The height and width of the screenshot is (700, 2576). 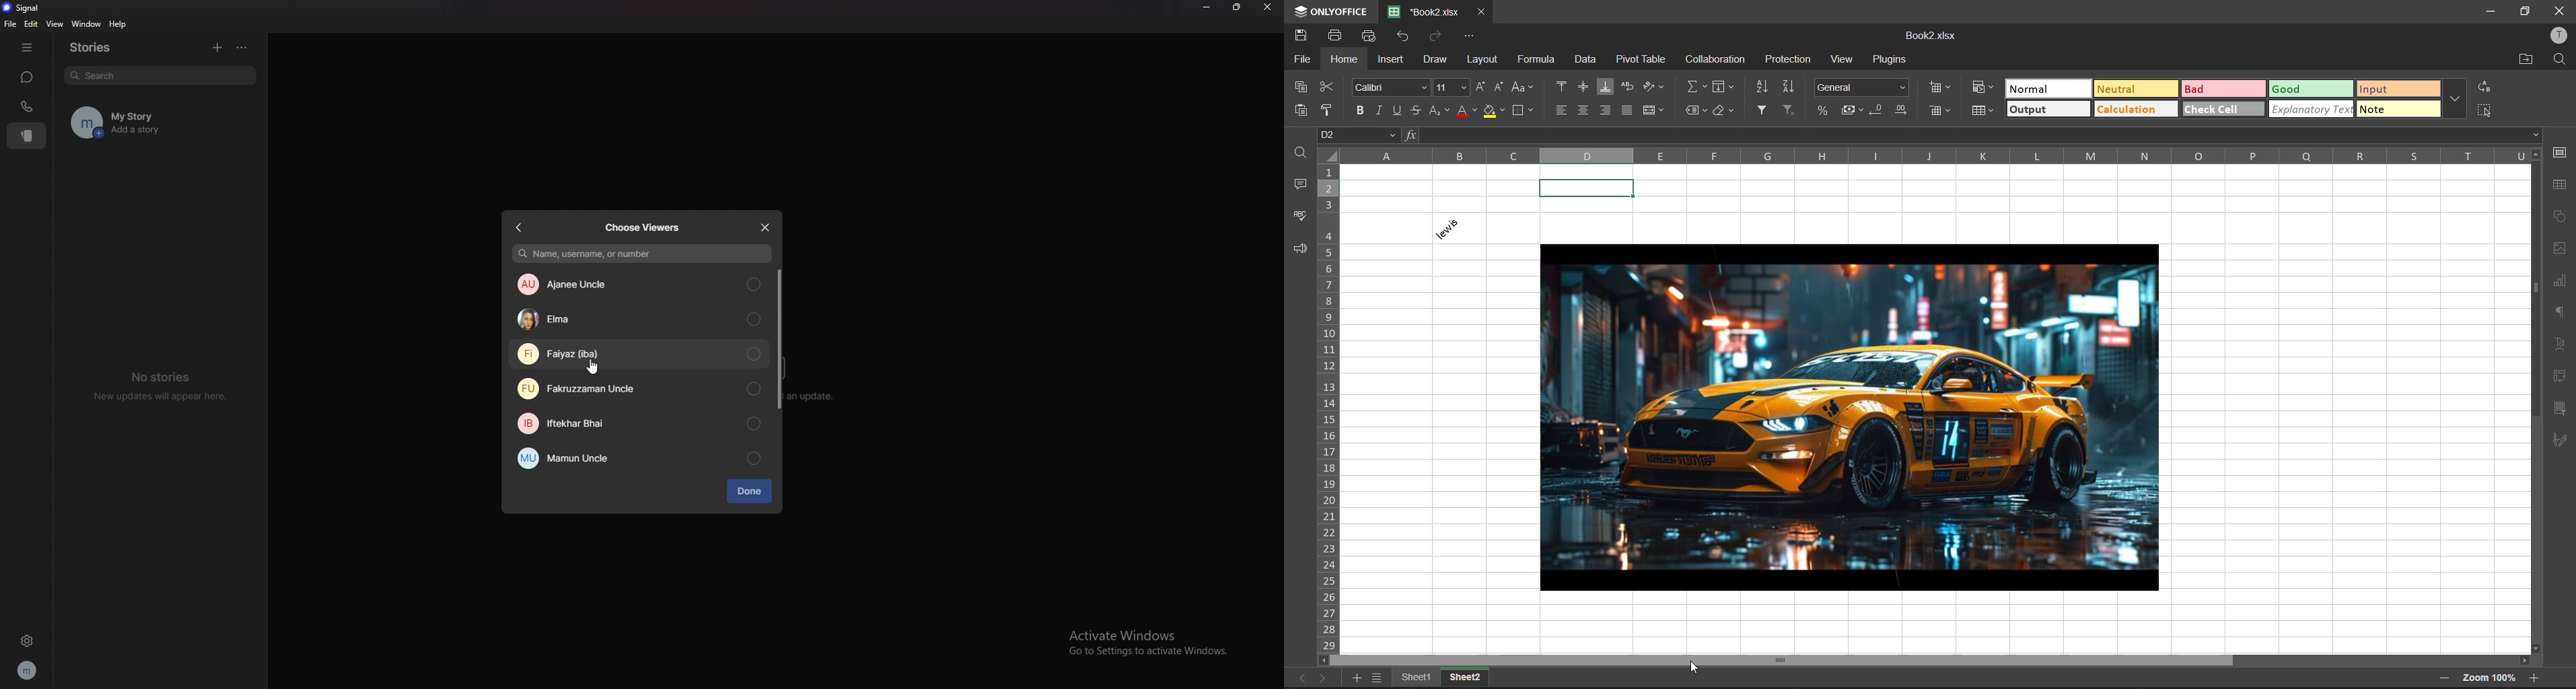 What do you see at coordinates (1824, 112) in the screenshot?
I see `percent` at bounding box center [1824, 112].